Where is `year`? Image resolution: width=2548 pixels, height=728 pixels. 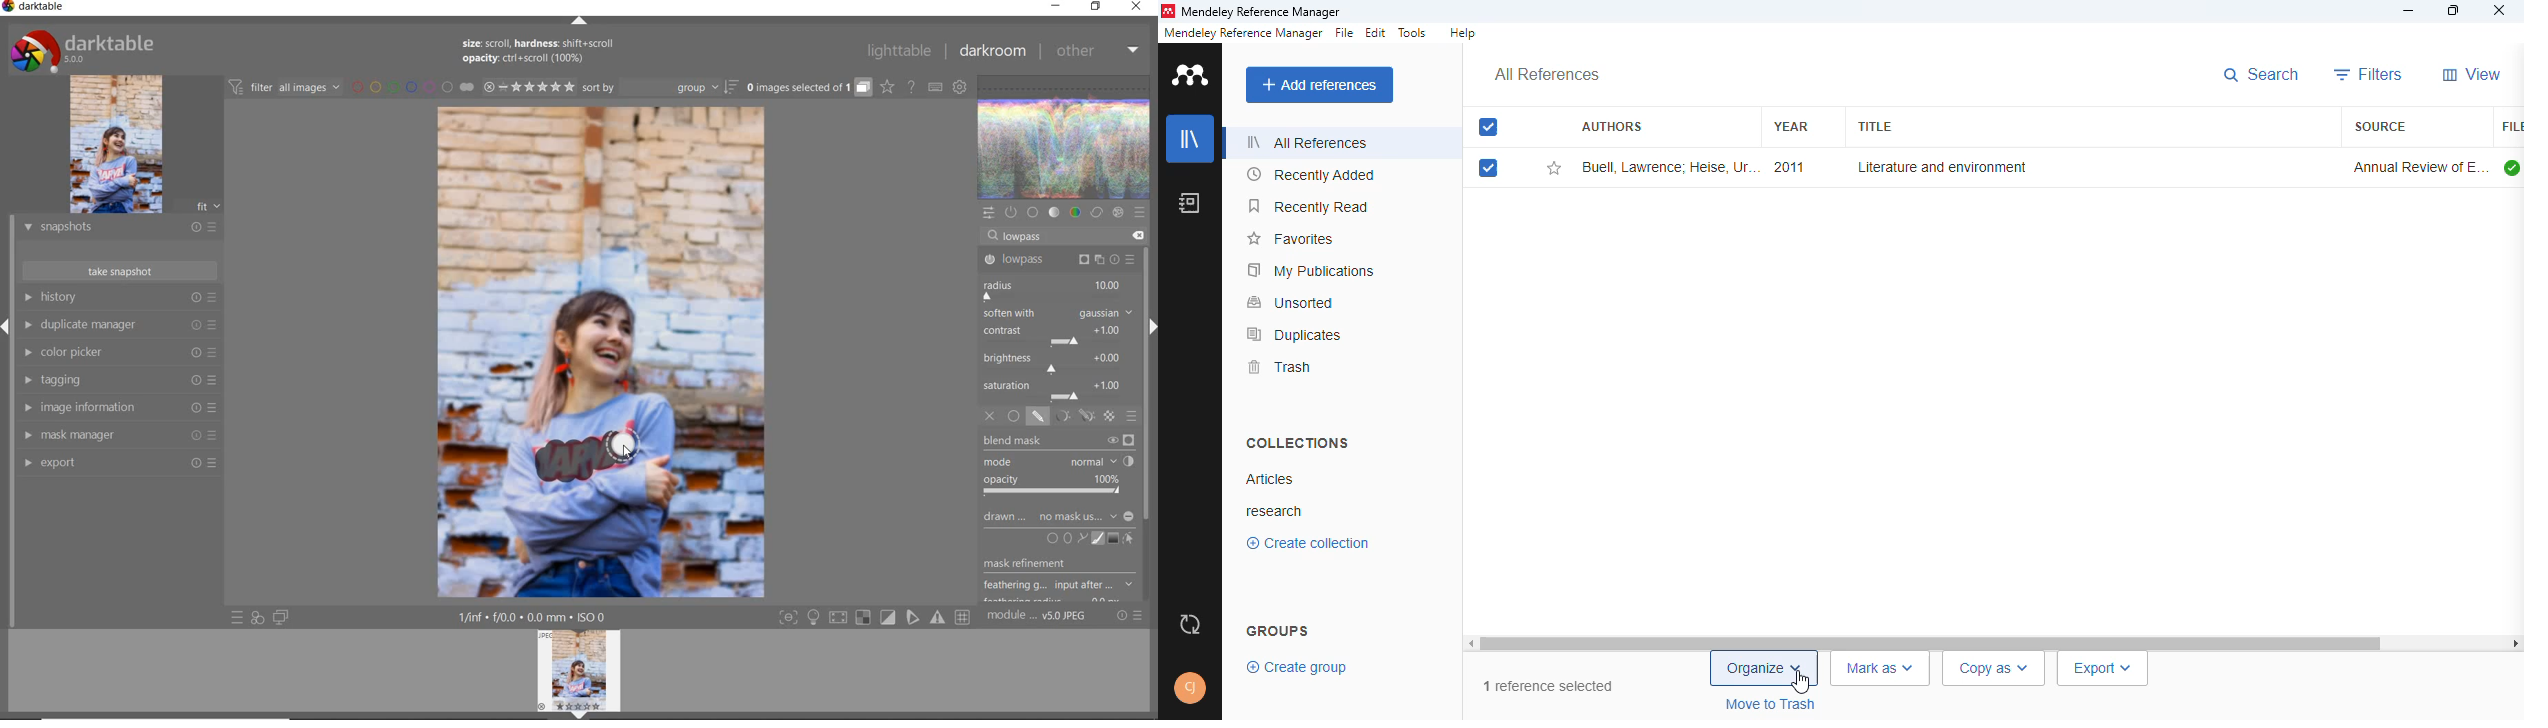 year is located at coordinates (1791, 126).